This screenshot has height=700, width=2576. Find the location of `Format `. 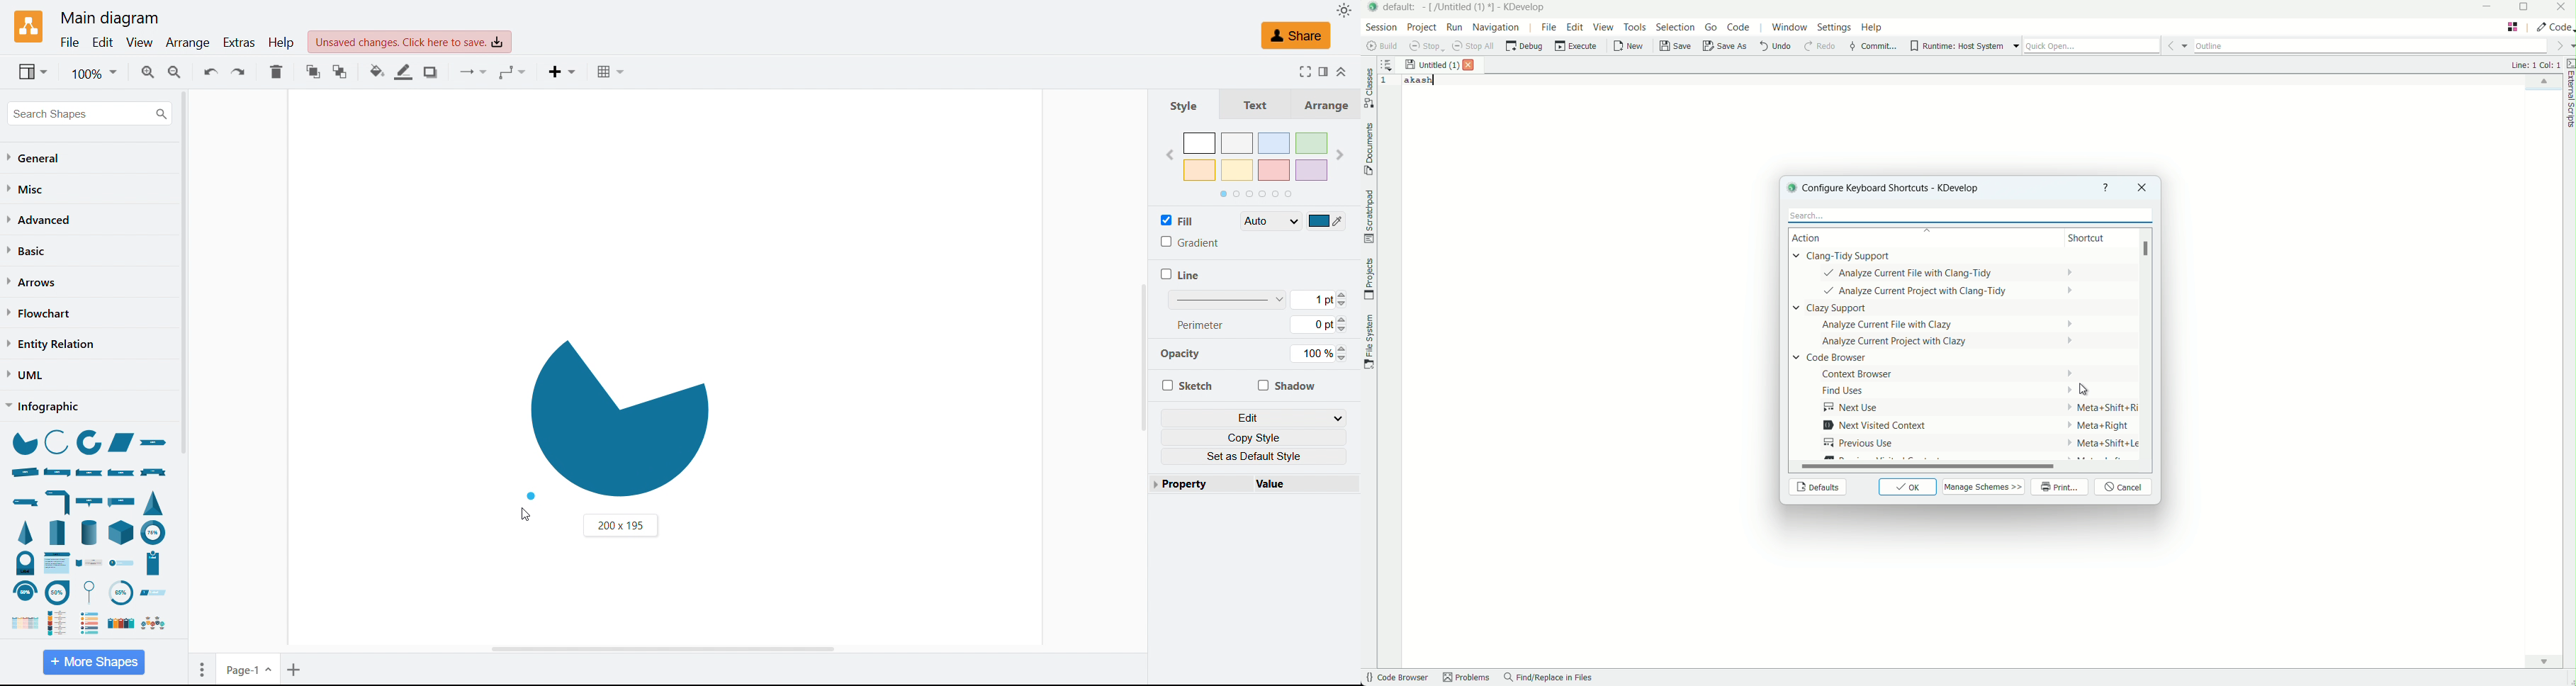

Format  is located at coordinates (1322, 71).